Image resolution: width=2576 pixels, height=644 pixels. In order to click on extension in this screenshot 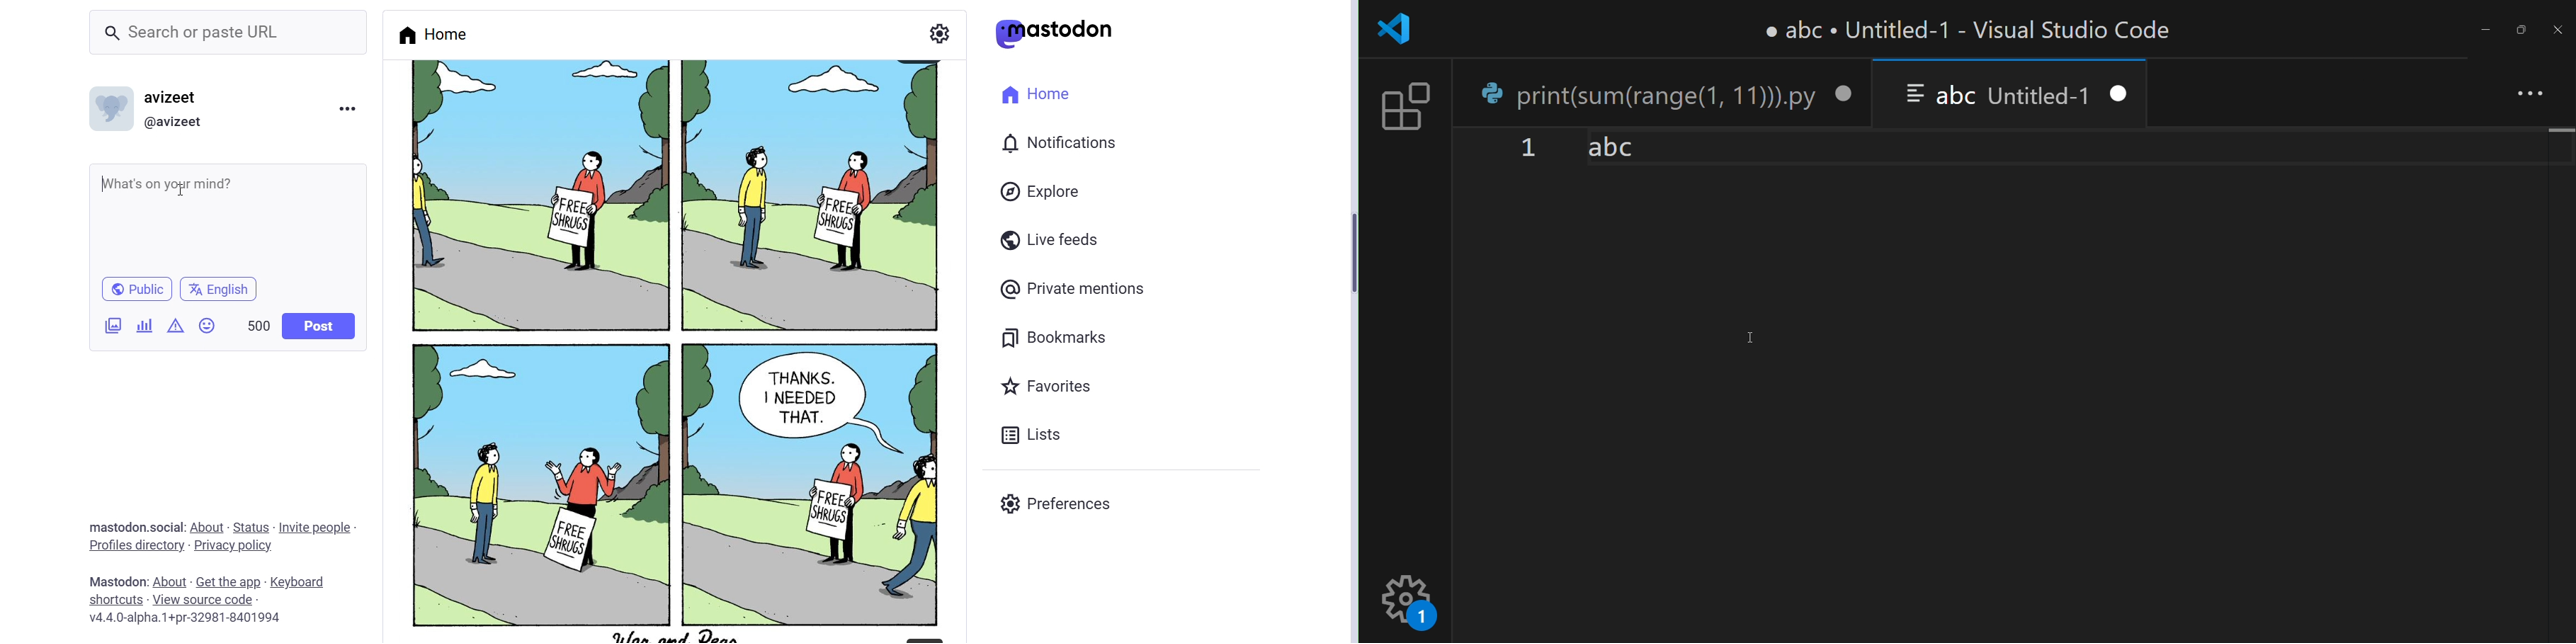, I will do `click(1406, 105)`.